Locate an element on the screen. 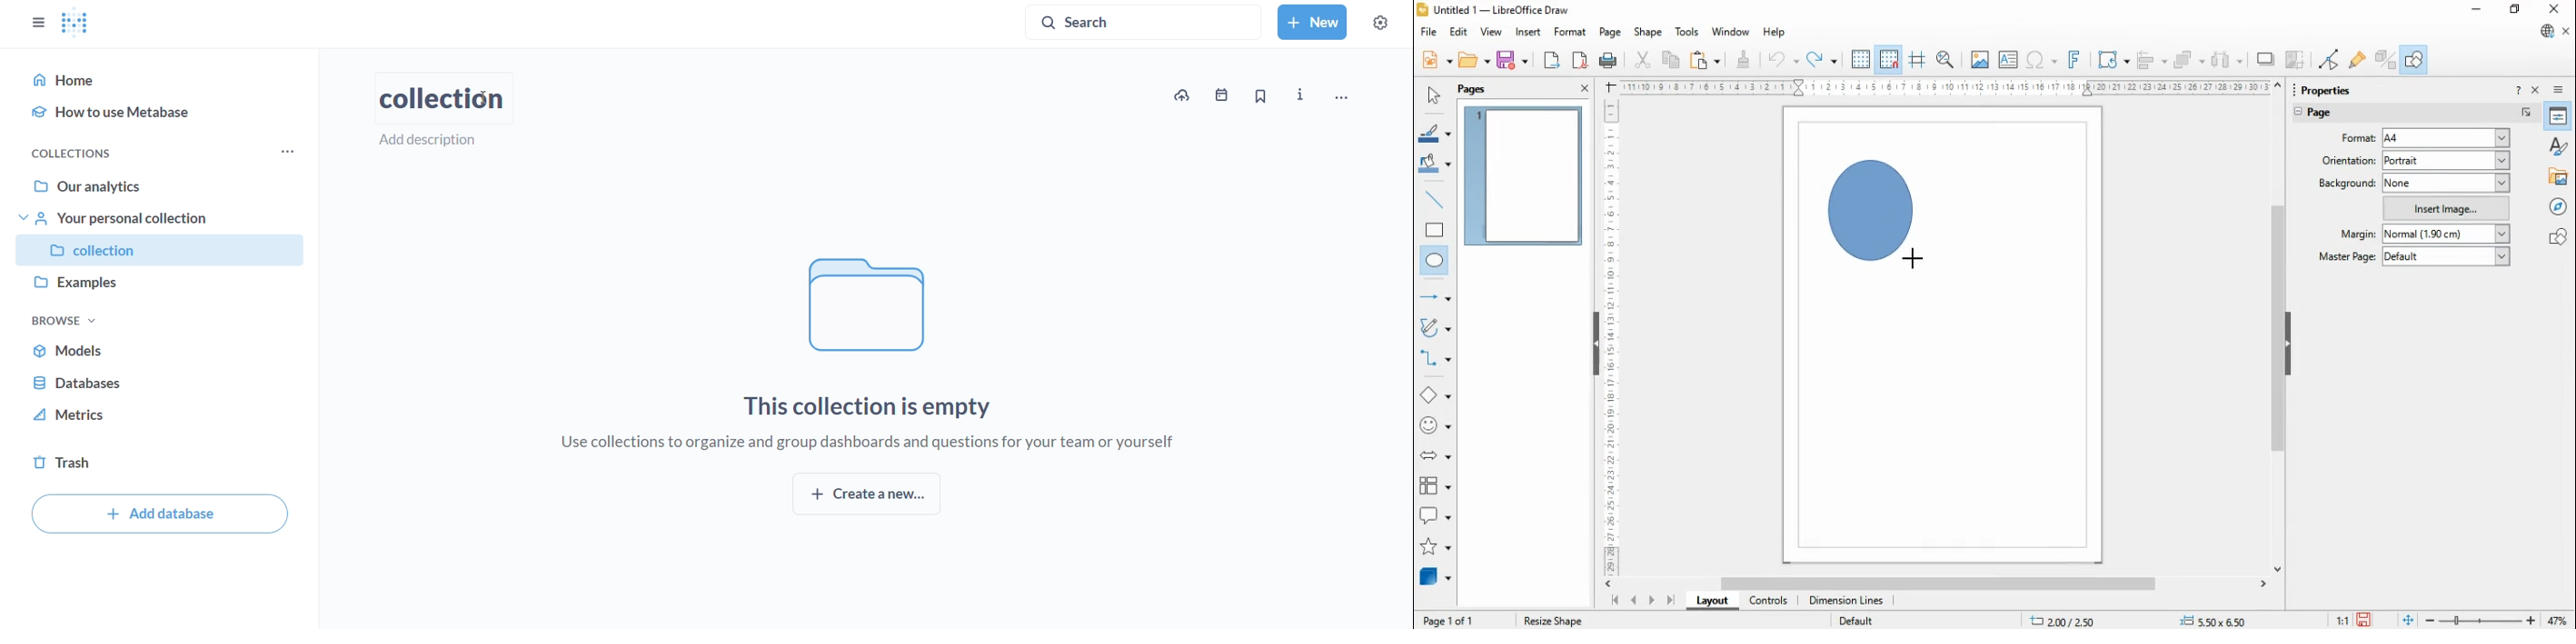 The image size is (2576, 644). help is located at coordinates (1775, 33).